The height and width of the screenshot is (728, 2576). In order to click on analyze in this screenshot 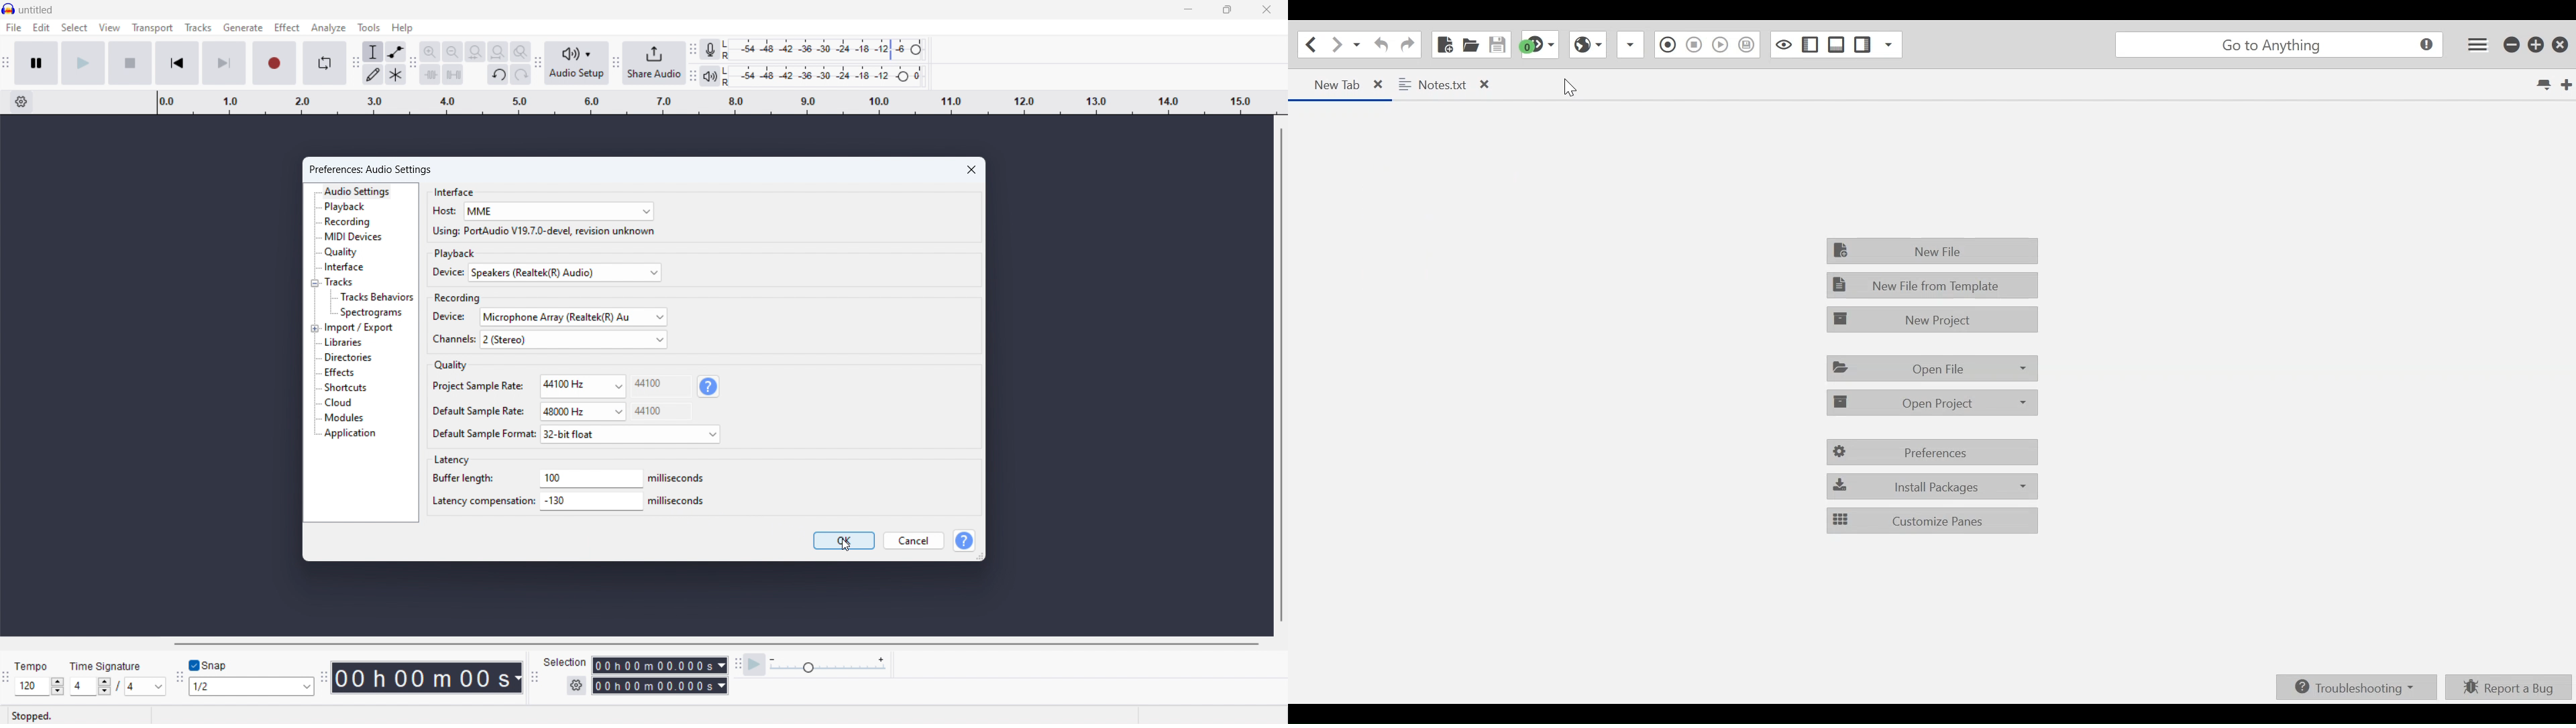, I will do `click(328, 27)`.